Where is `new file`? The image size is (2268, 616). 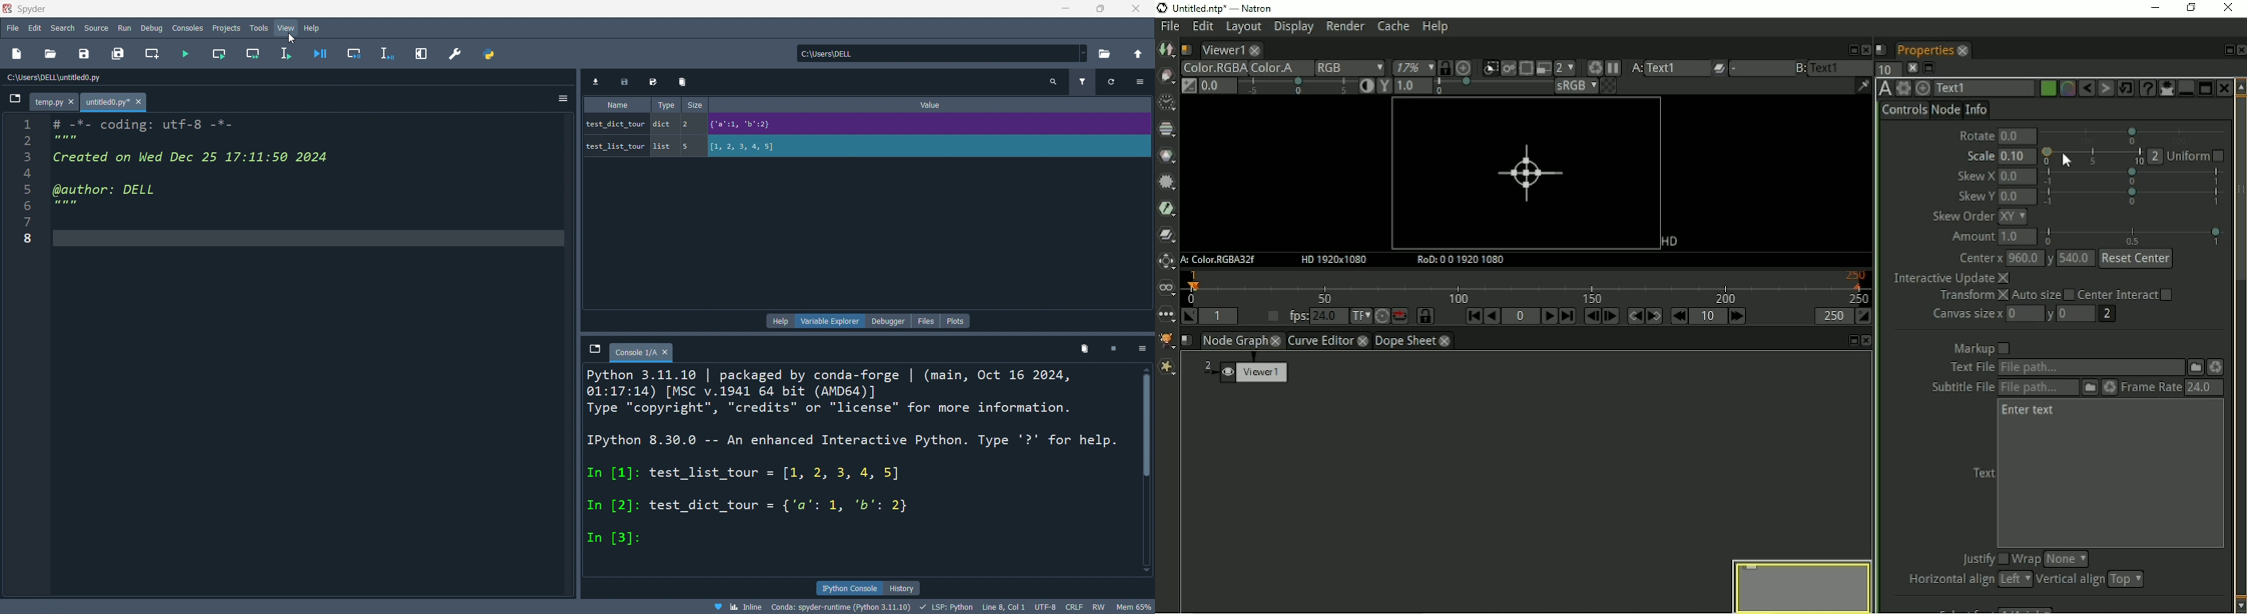 new file is located at coordinates (17, 54).